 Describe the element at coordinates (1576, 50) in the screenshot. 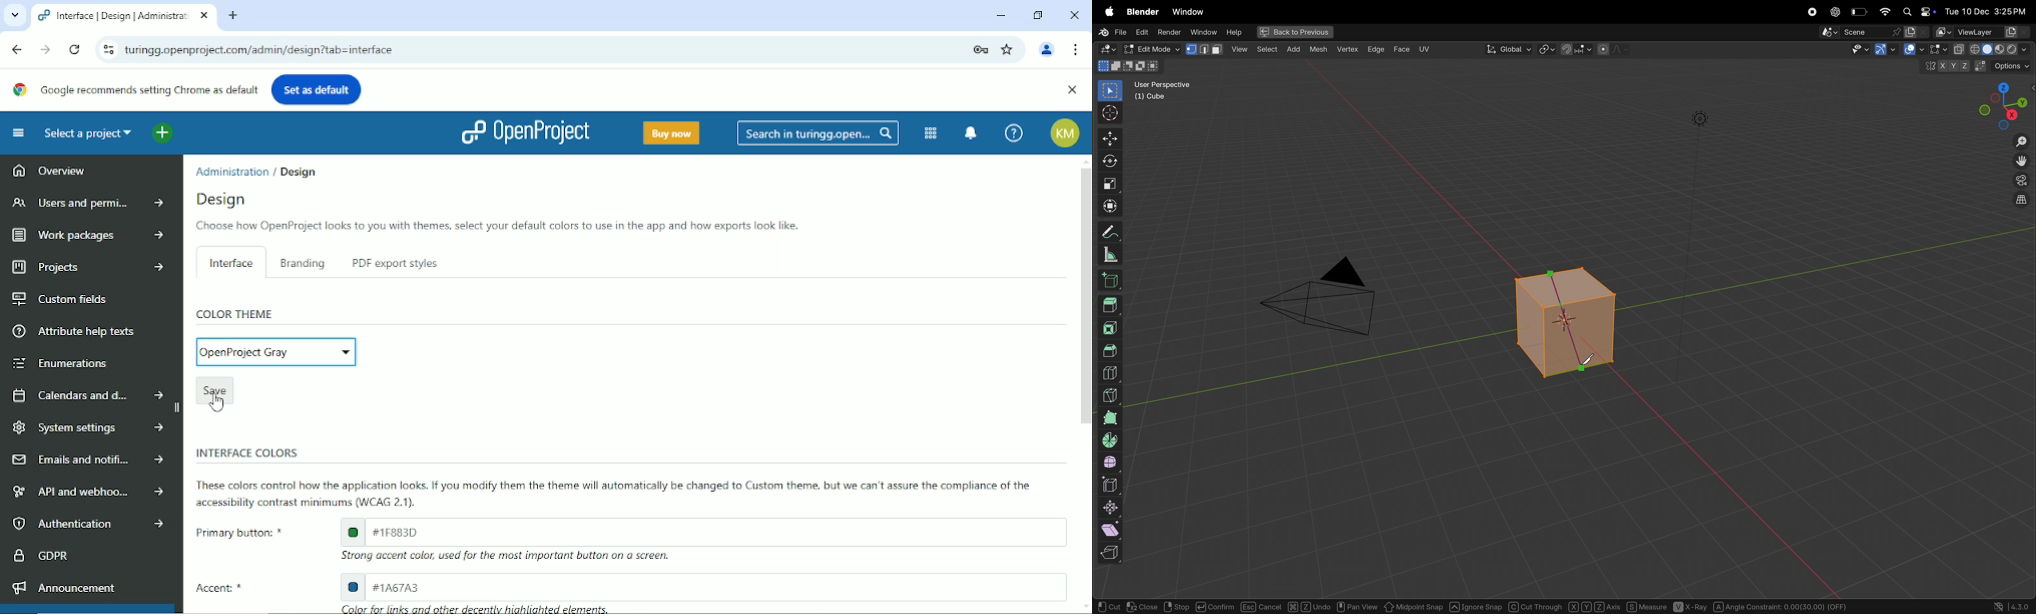

I see `snap` at that location.